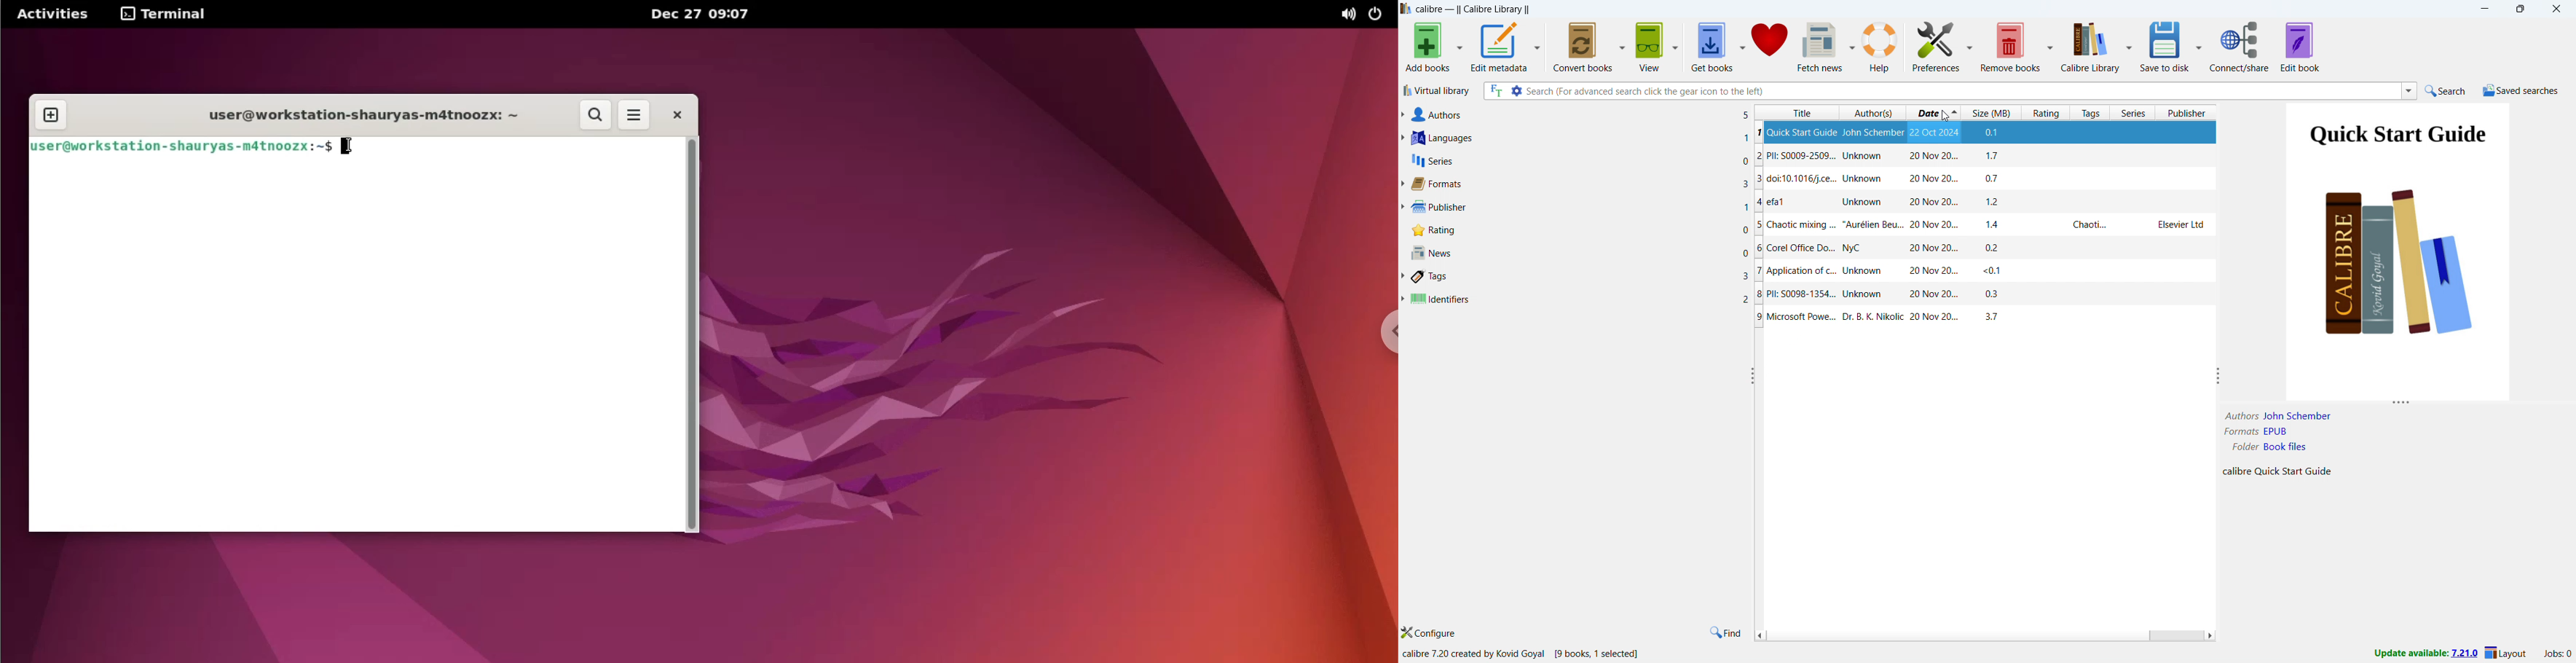  What do you see at coordinates (1769, 45) in the screenshot?
I see `donate to calibre` at bounding box center [1769, 45].